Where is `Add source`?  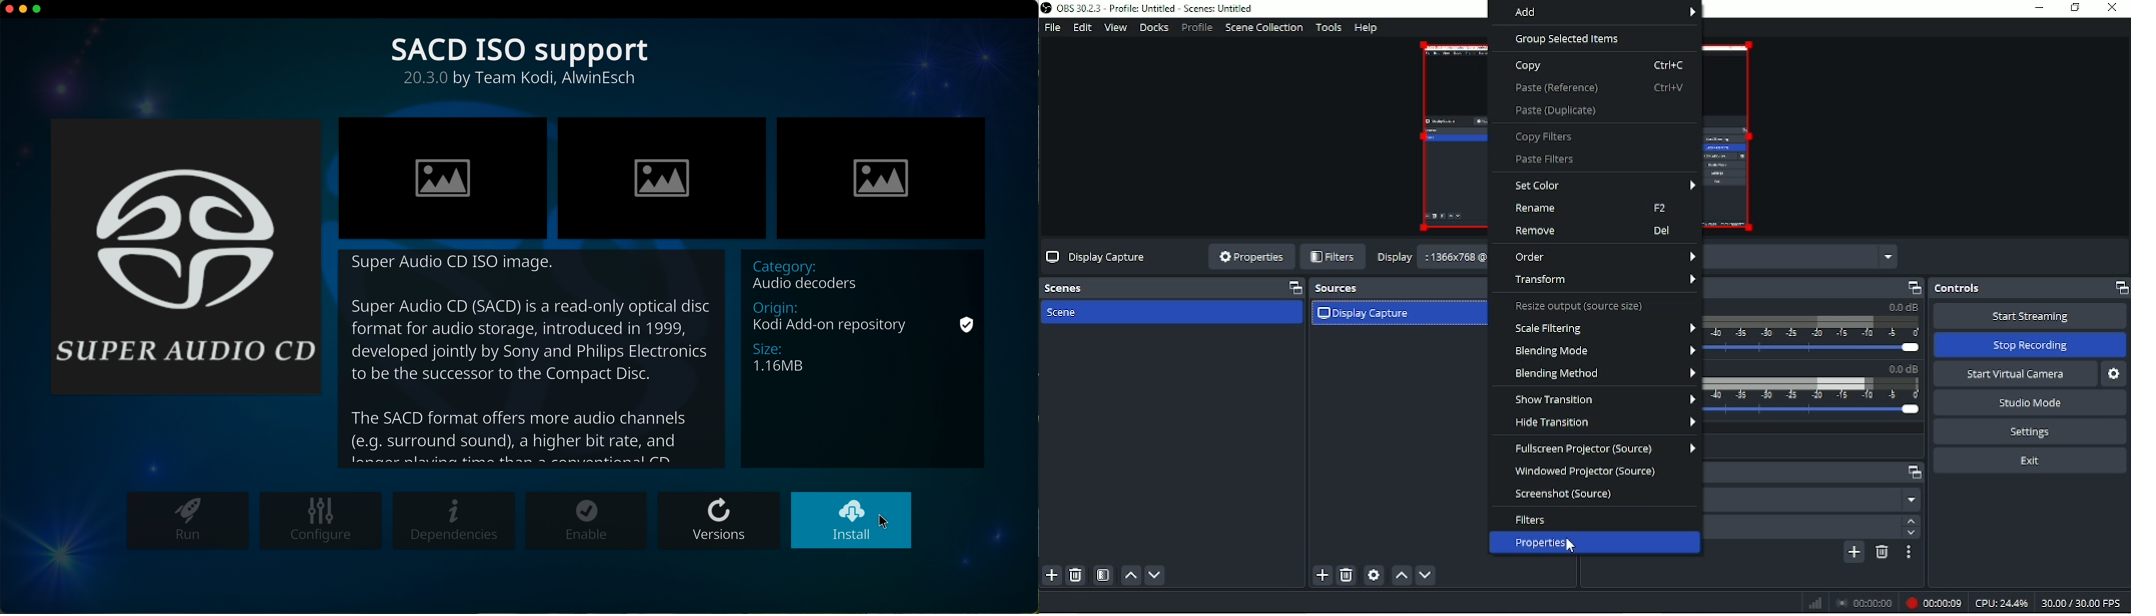 Add source is located at coordinates (1321, 575).